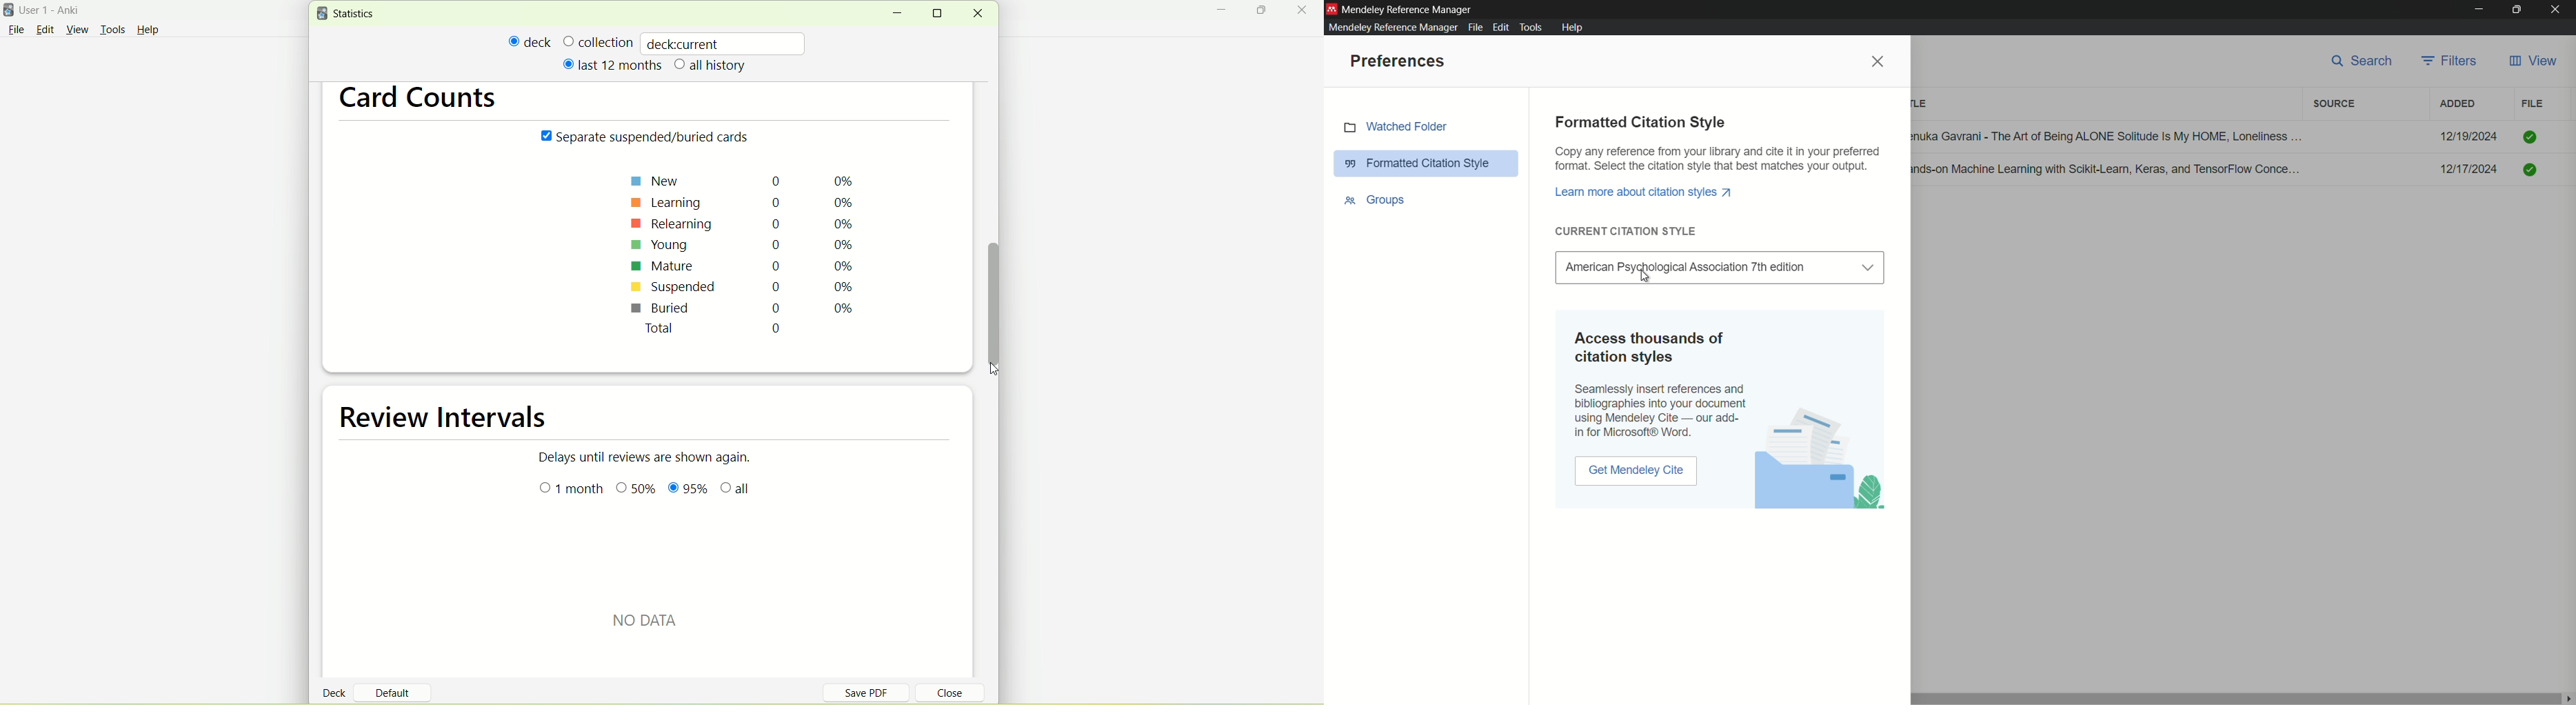 The height and width of the screenshot is (728, 2576). I want to click on Checked, so click(2530, 137).